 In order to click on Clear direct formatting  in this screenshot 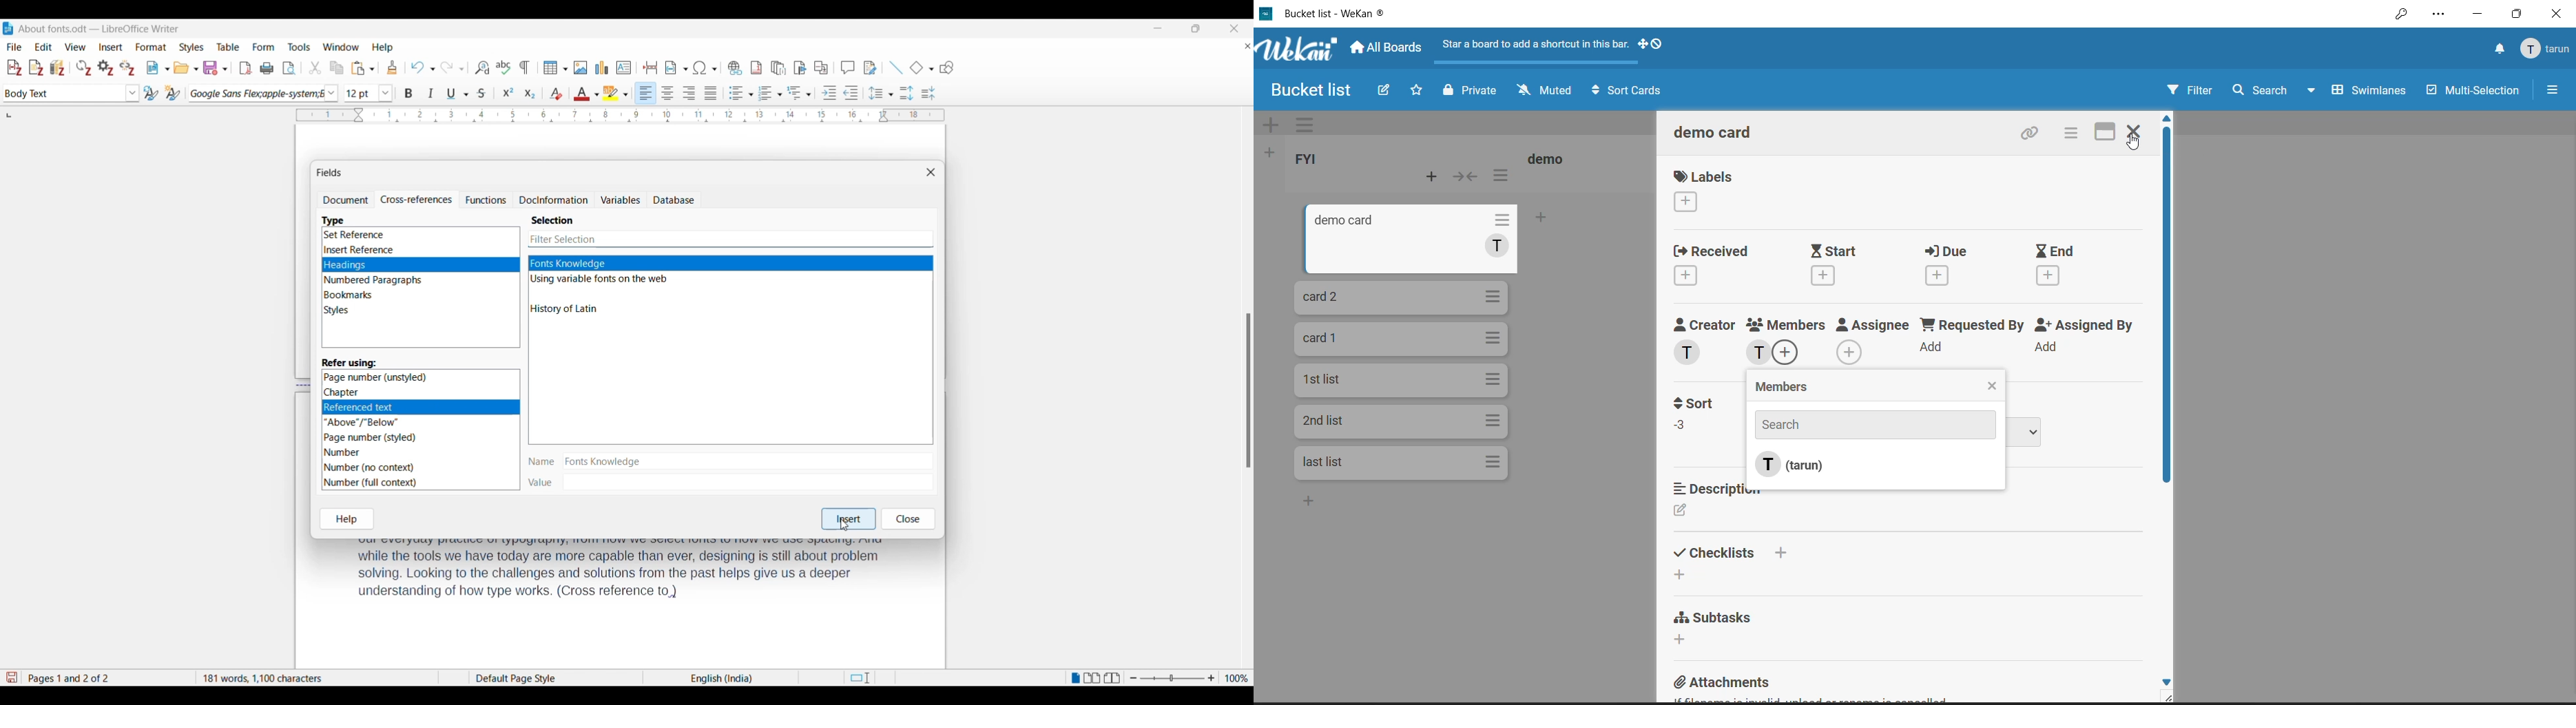, I will do `click(556, 93)`.